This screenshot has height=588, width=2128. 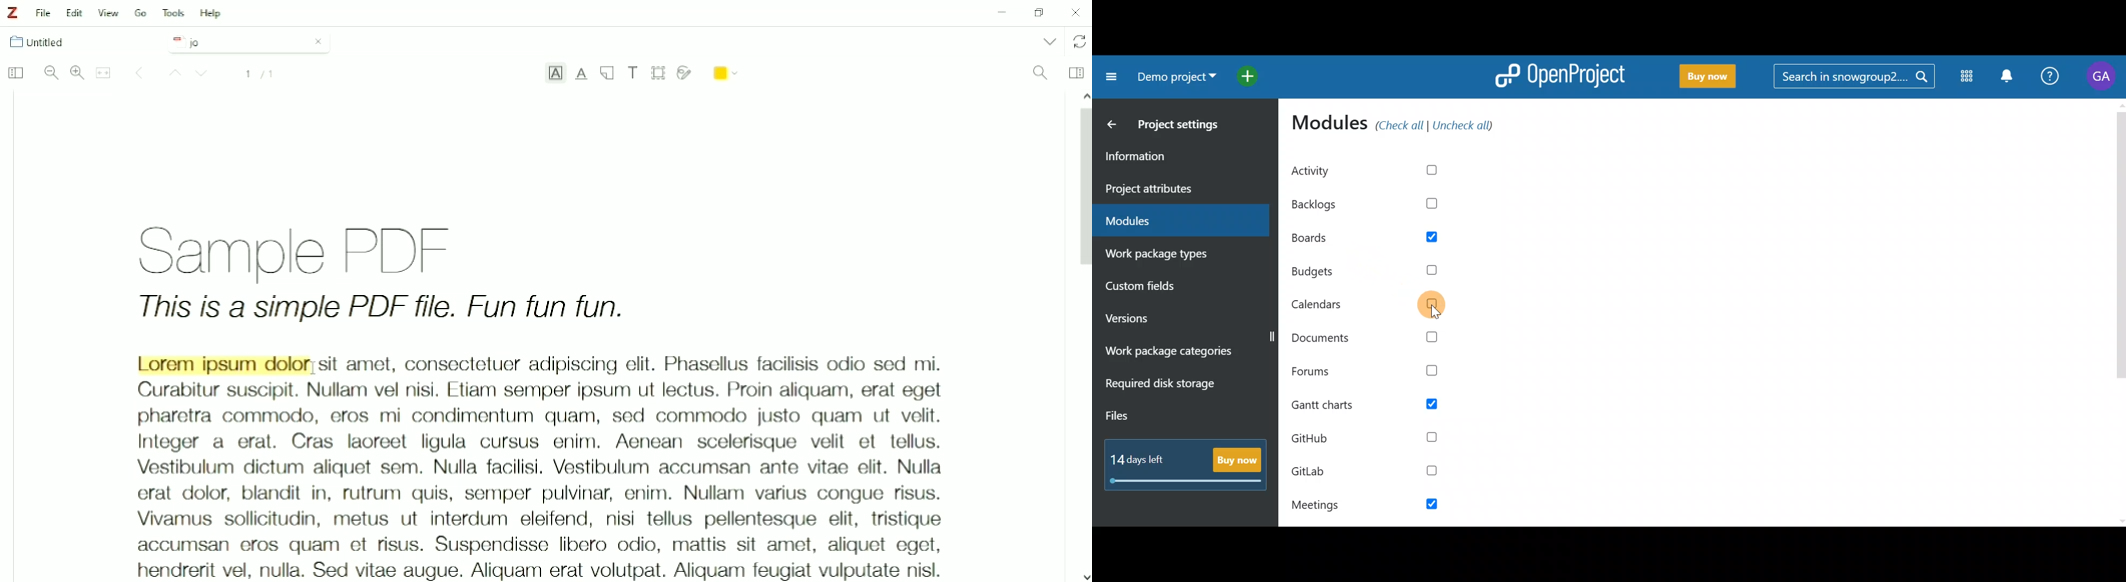 What do you see at coordinates (173, 13) in the screenshot?
I see `Tools` at bounding box center [173, 13].